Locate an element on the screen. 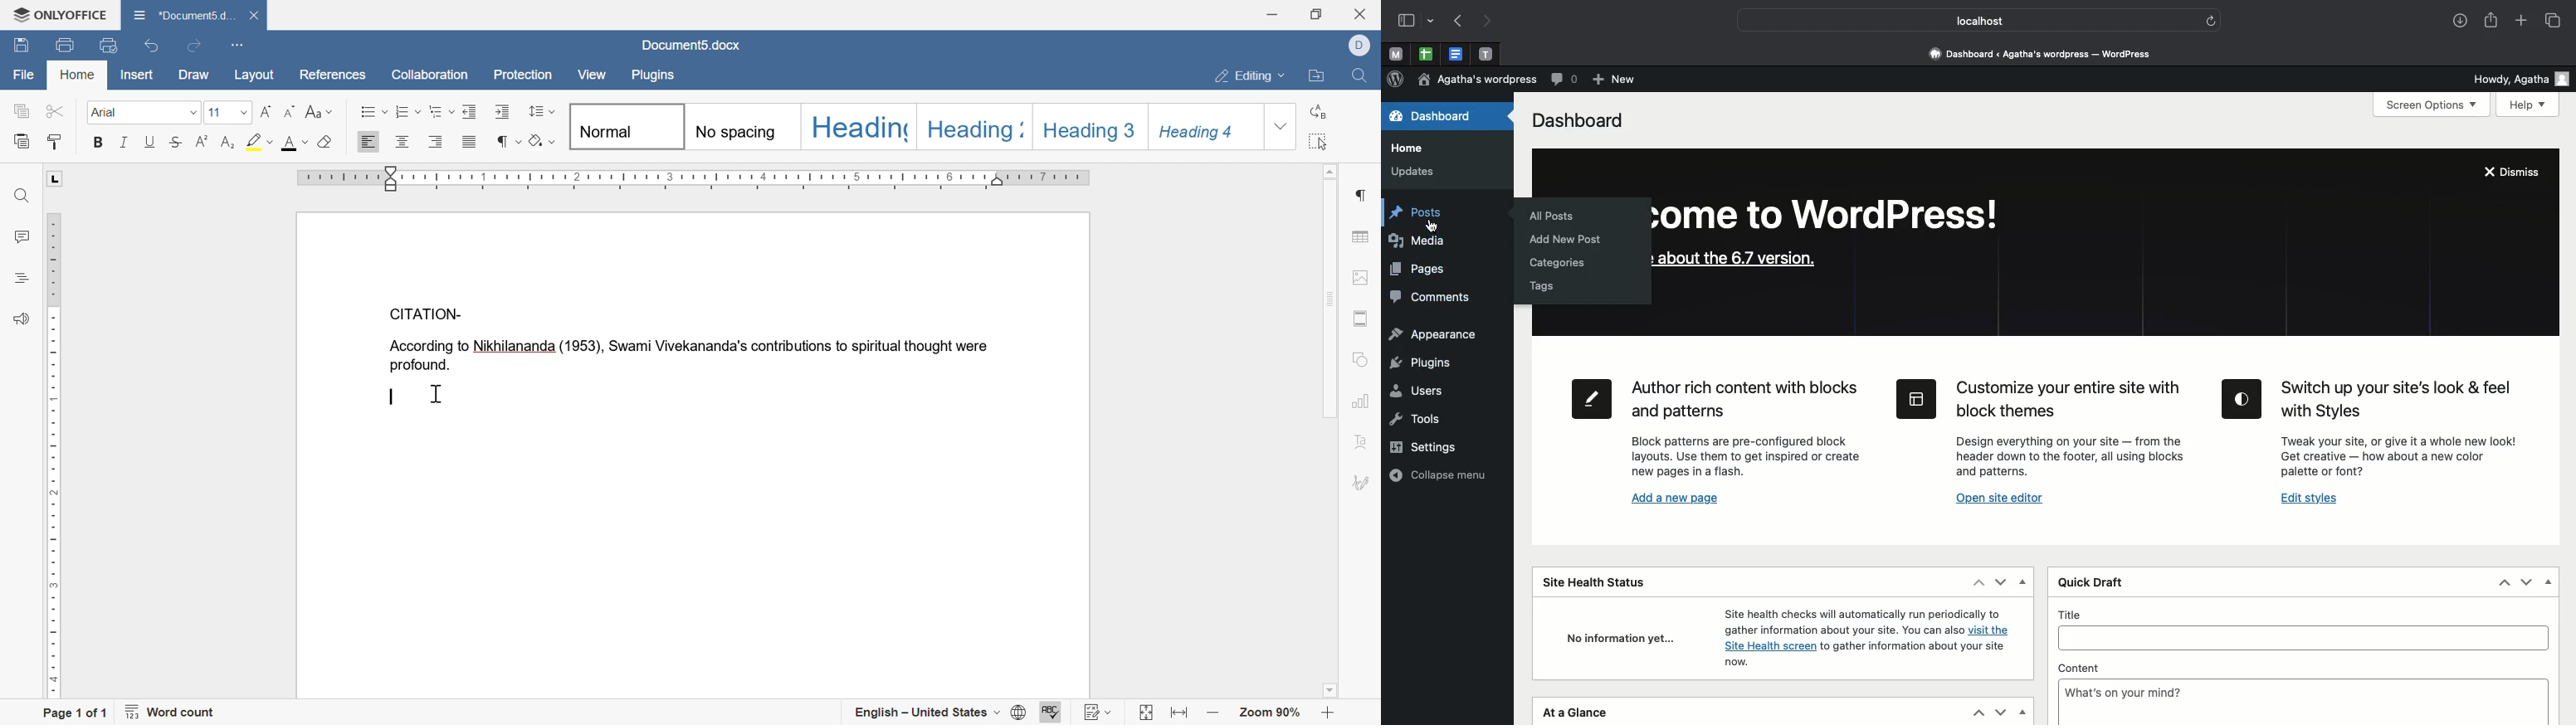  Up is located at coordinates (2505, 582).